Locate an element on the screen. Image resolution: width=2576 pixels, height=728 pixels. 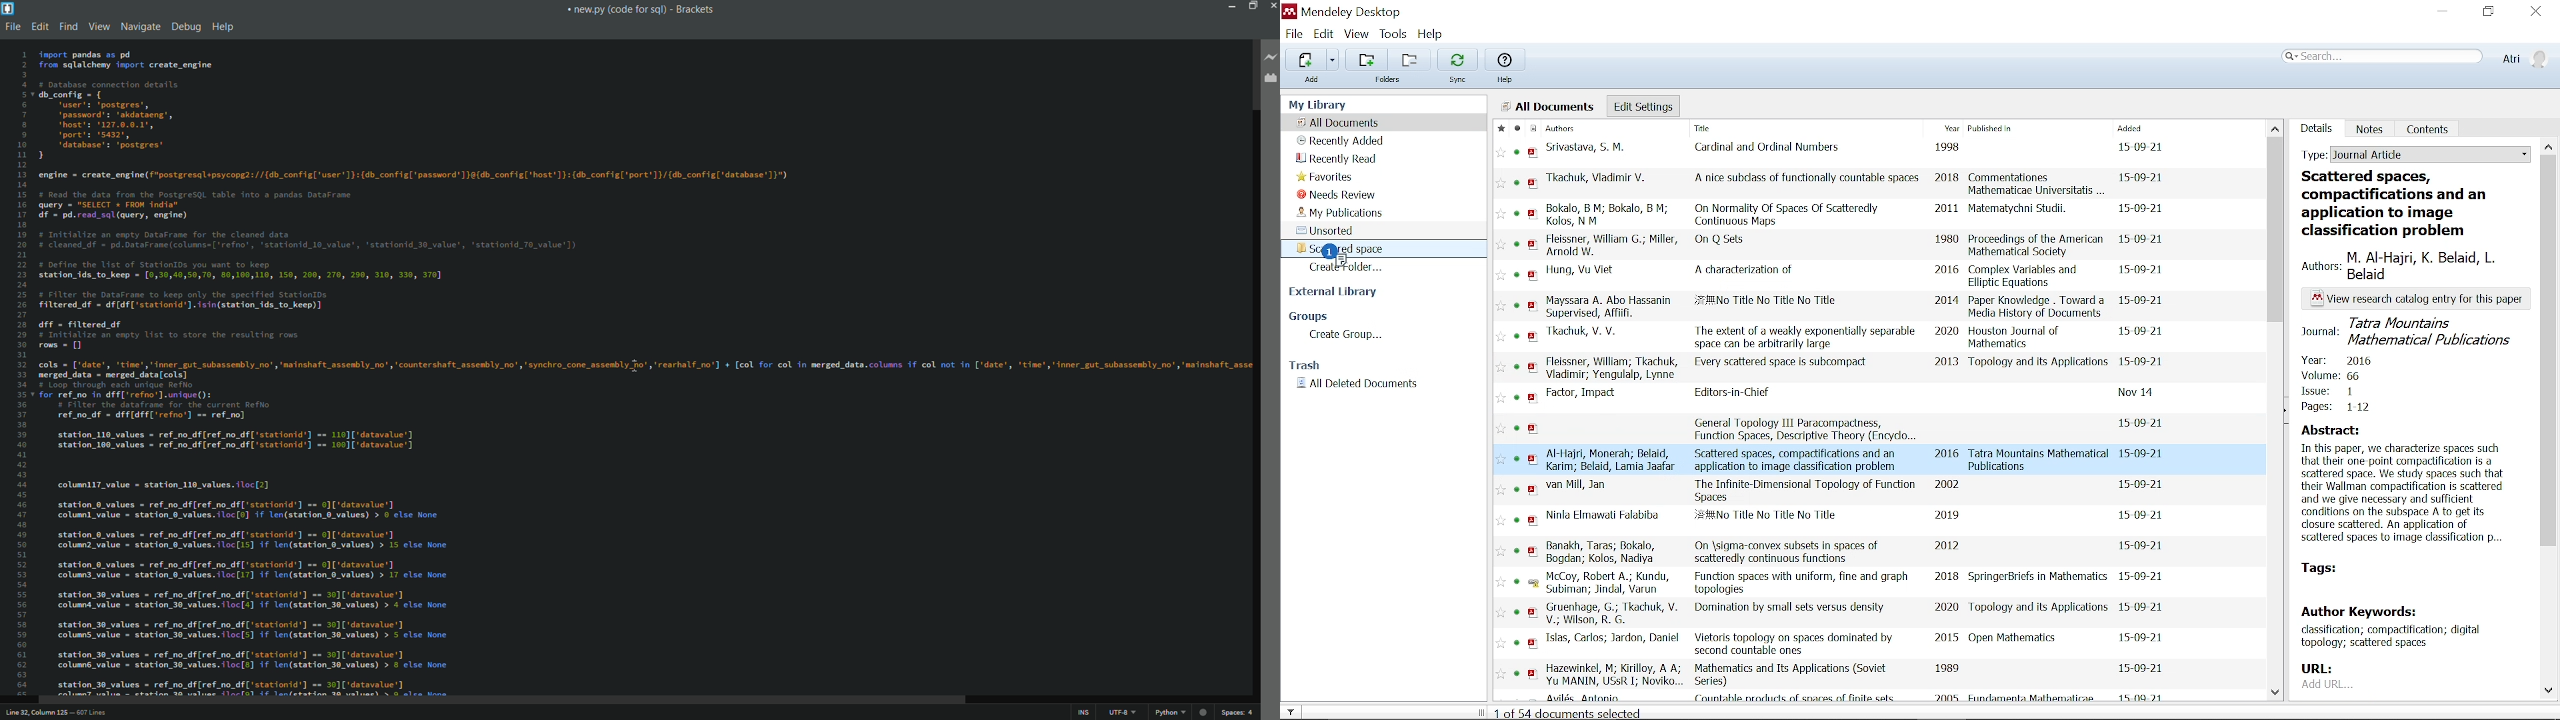
All deleted documents is located at coordinates (1358, 384).